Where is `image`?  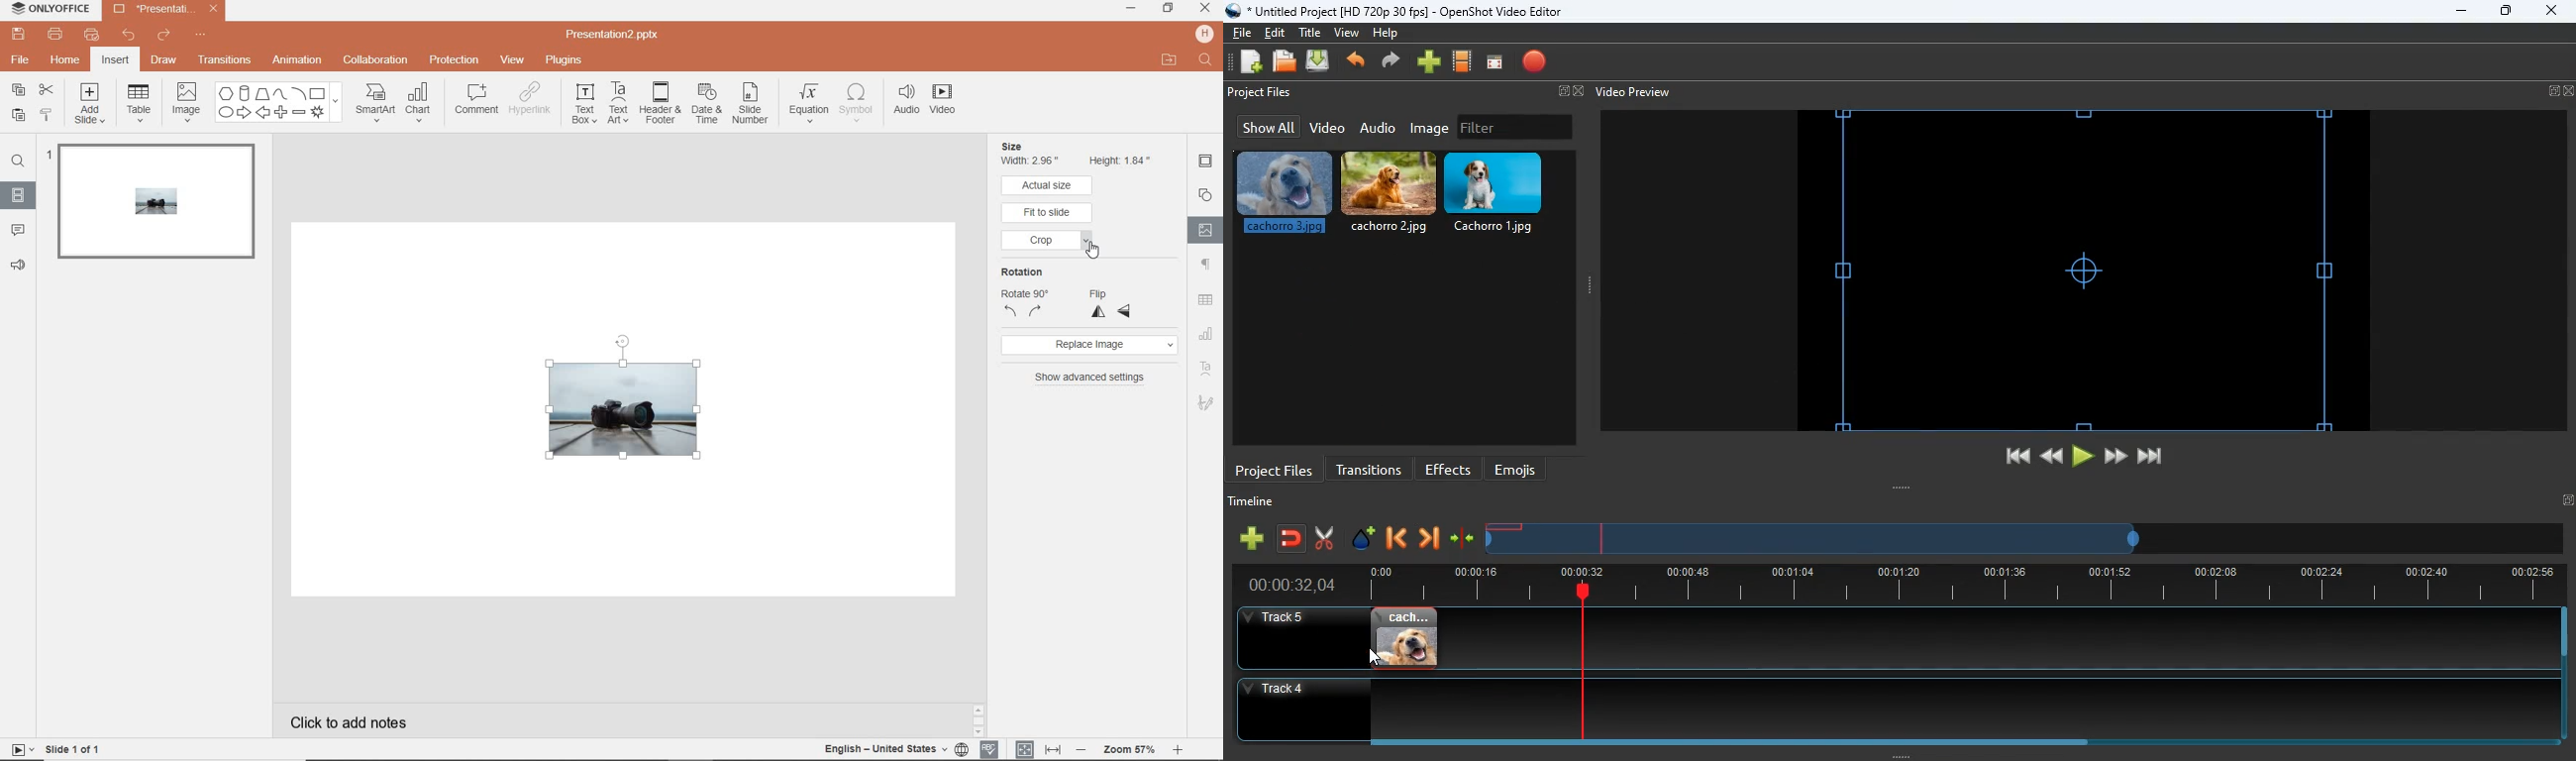
image is located at coordinates (1431, 128).